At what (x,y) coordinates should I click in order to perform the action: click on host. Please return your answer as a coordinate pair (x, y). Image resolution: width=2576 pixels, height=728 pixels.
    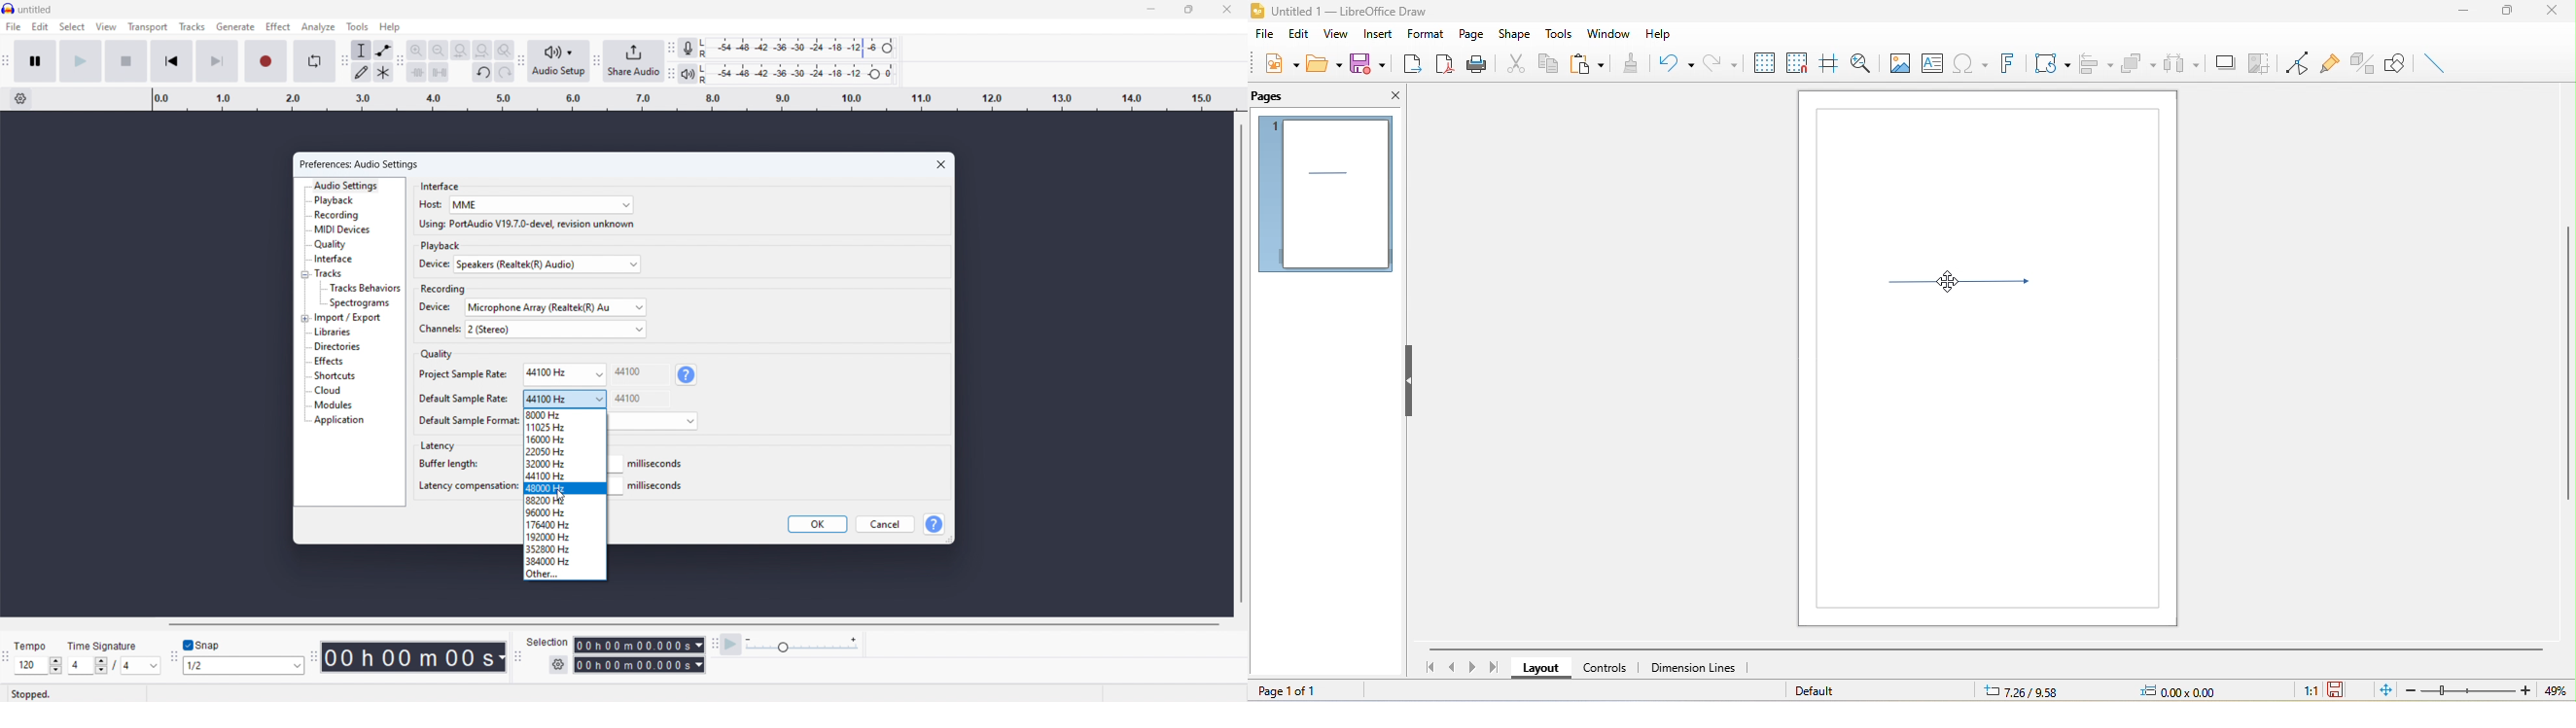
    Looking at the image, I should click on (429, 205).